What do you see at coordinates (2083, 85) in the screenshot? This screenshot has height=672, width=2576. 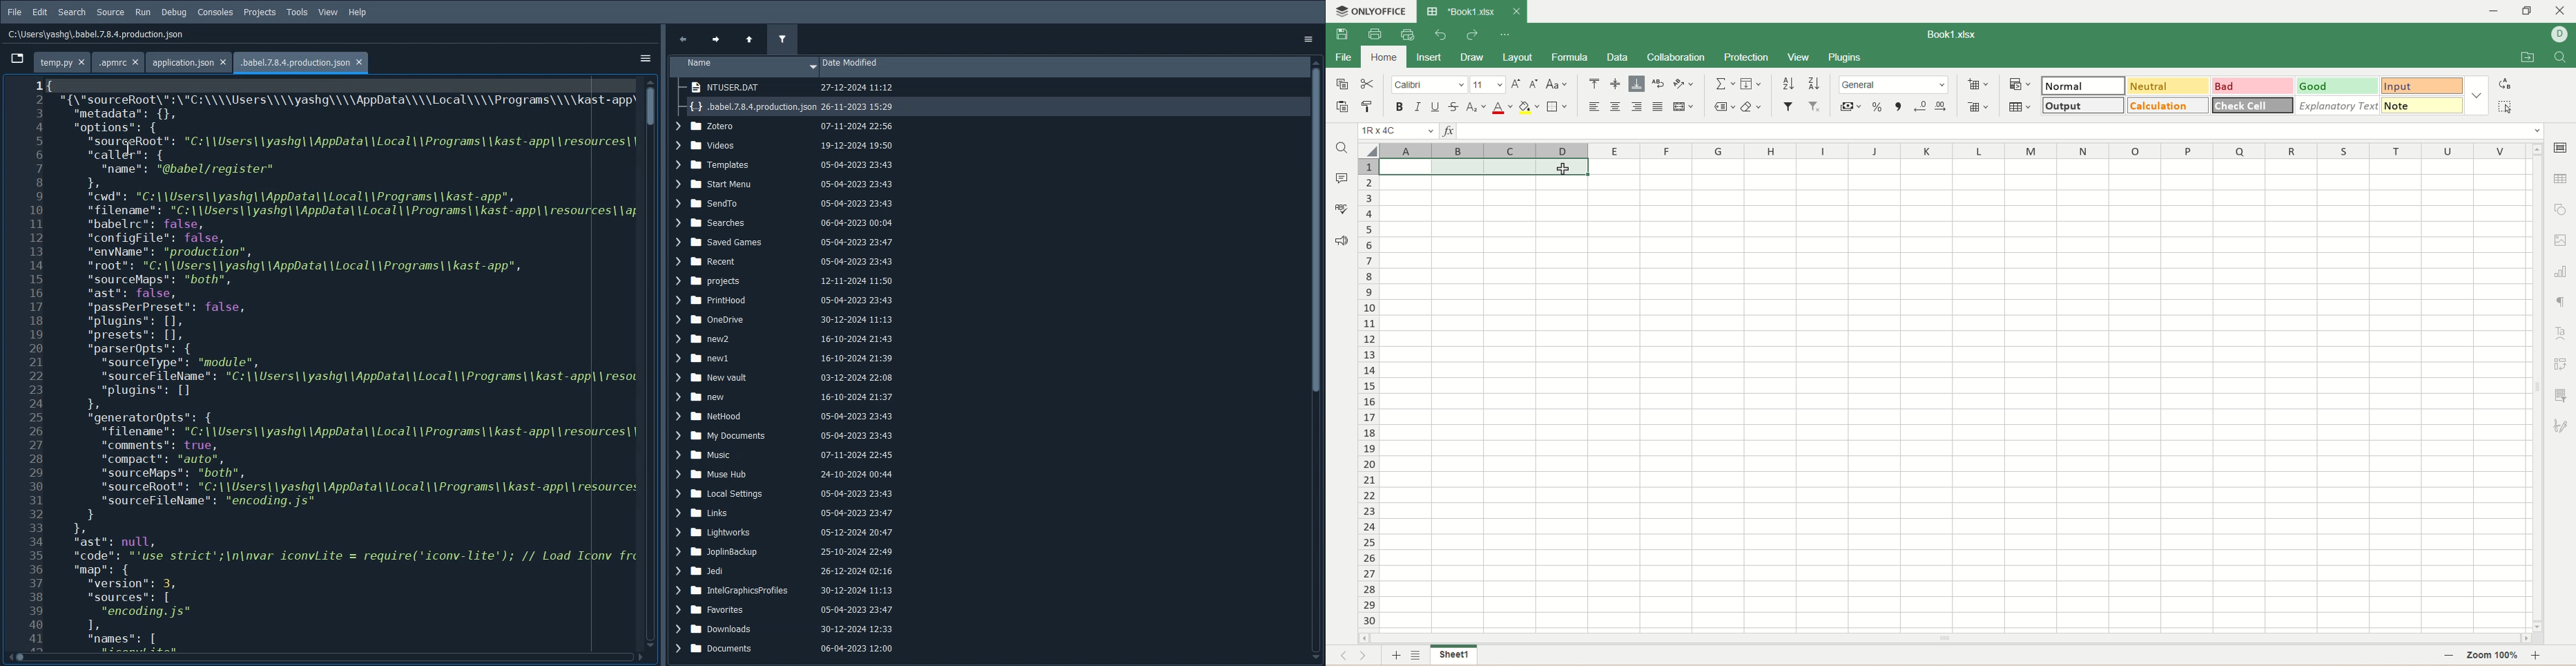 I see `normal` at bounding box center [2083, 85].